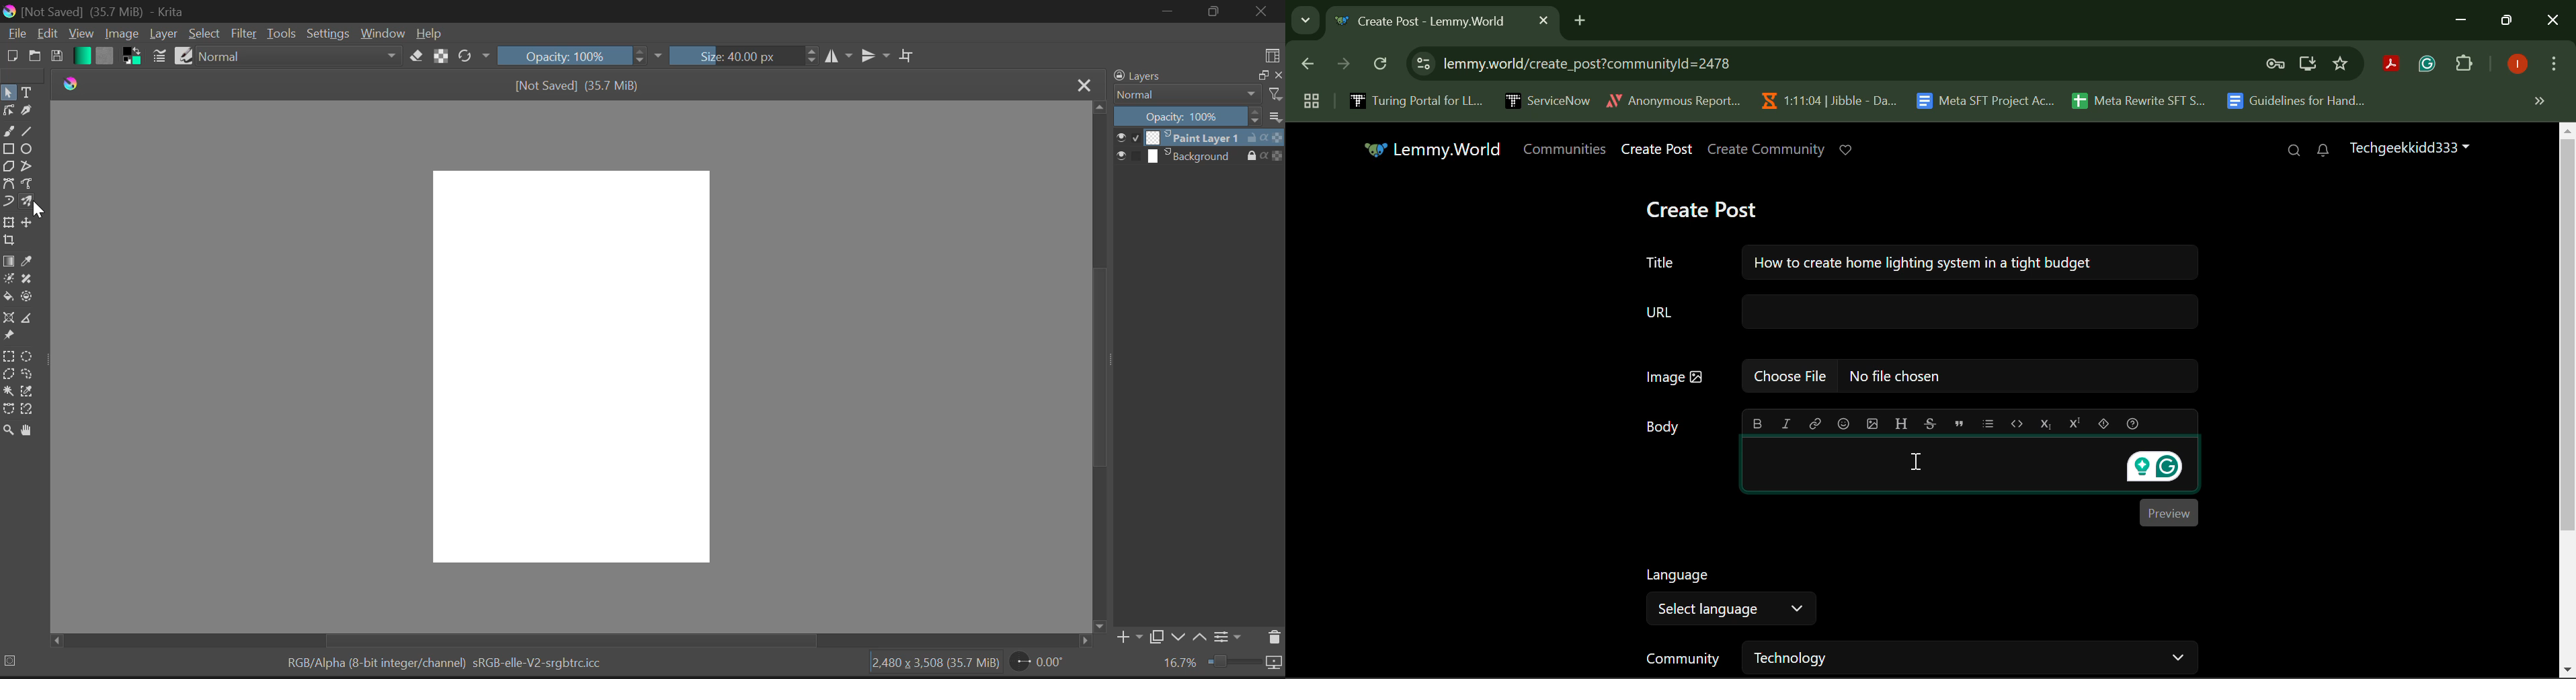 The image size is (2576, 700). What do you see at coordinates (439, 56) in the screenshot?
I see `Lock Al` at bounding box center [439, 56].